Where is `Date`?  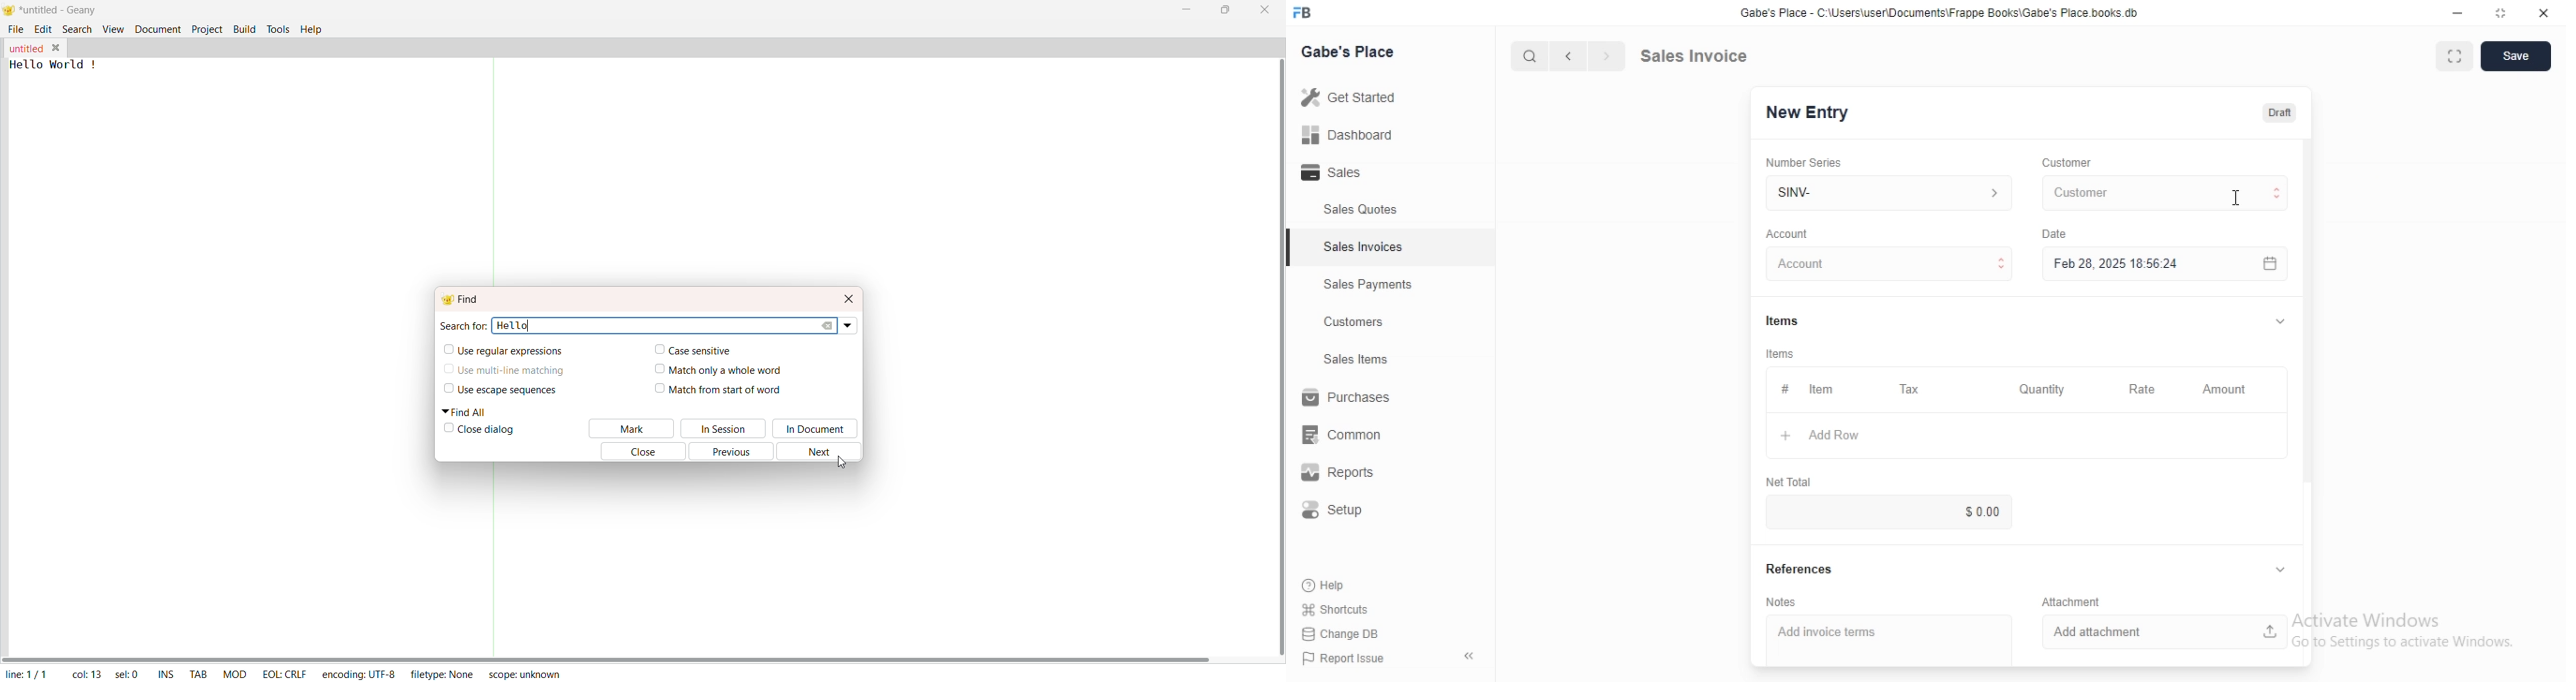
Date is located at coordinates (2054, 232).